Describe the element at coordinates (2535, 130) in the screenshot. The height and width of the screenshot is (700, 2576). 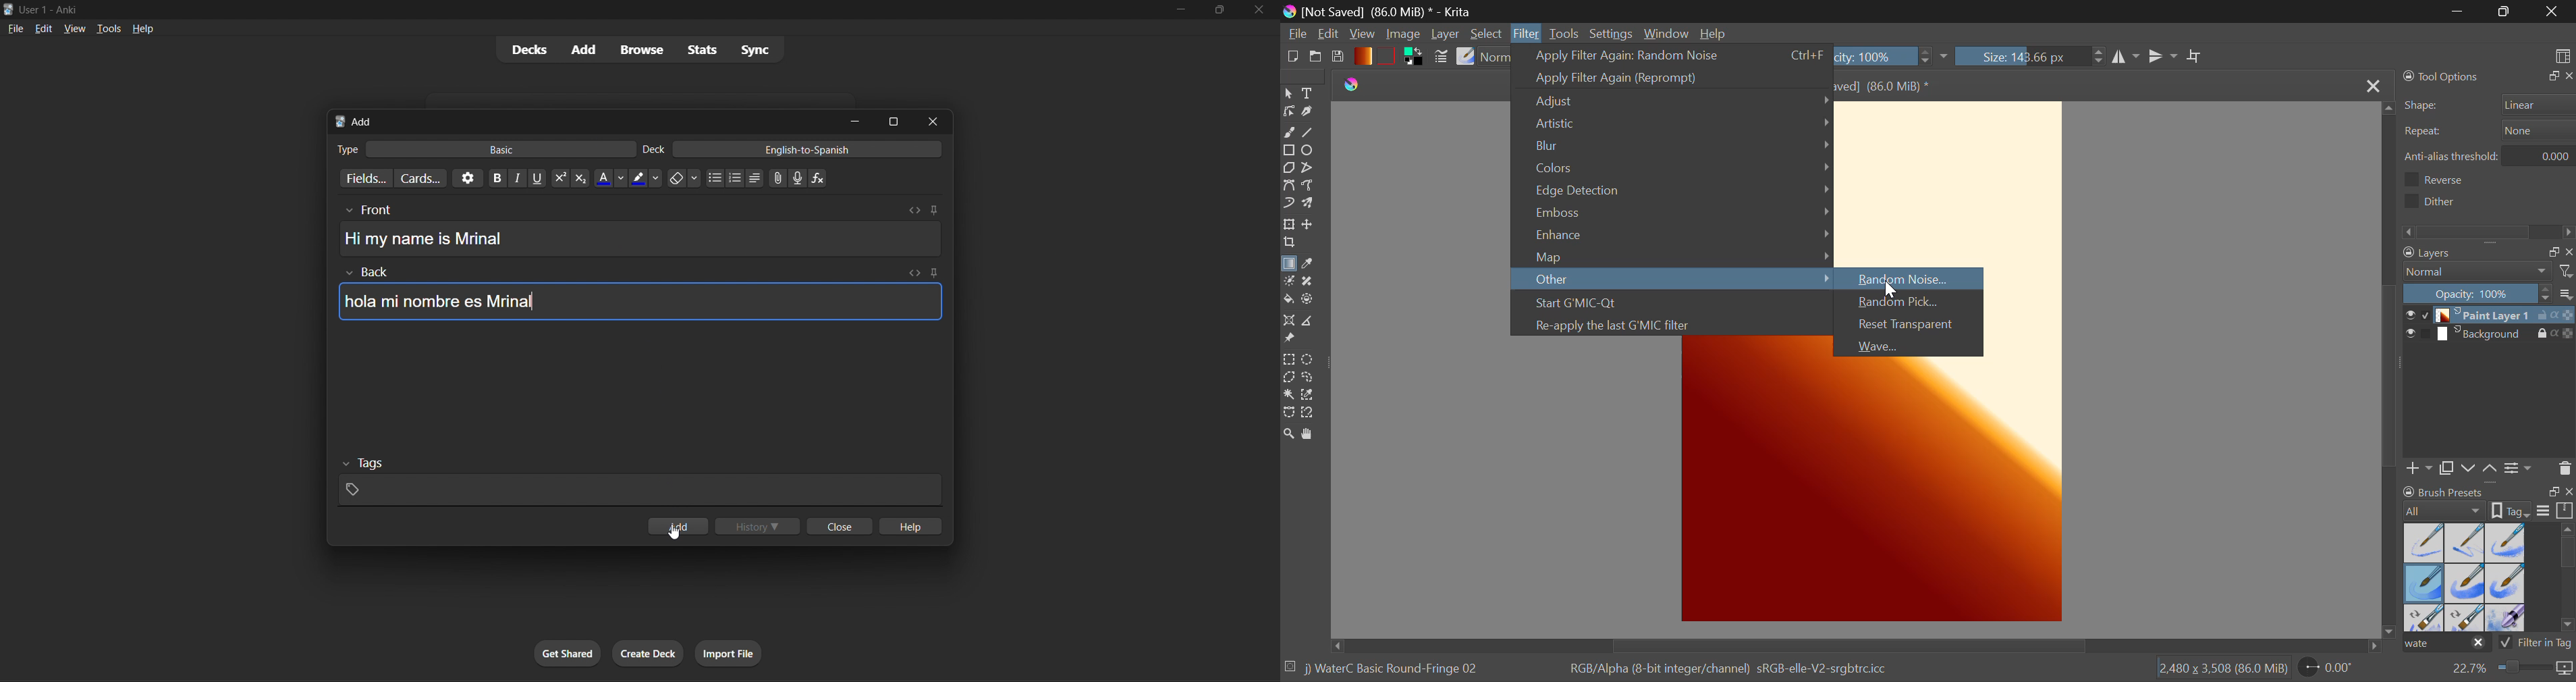
I see `repeat button` at that location.